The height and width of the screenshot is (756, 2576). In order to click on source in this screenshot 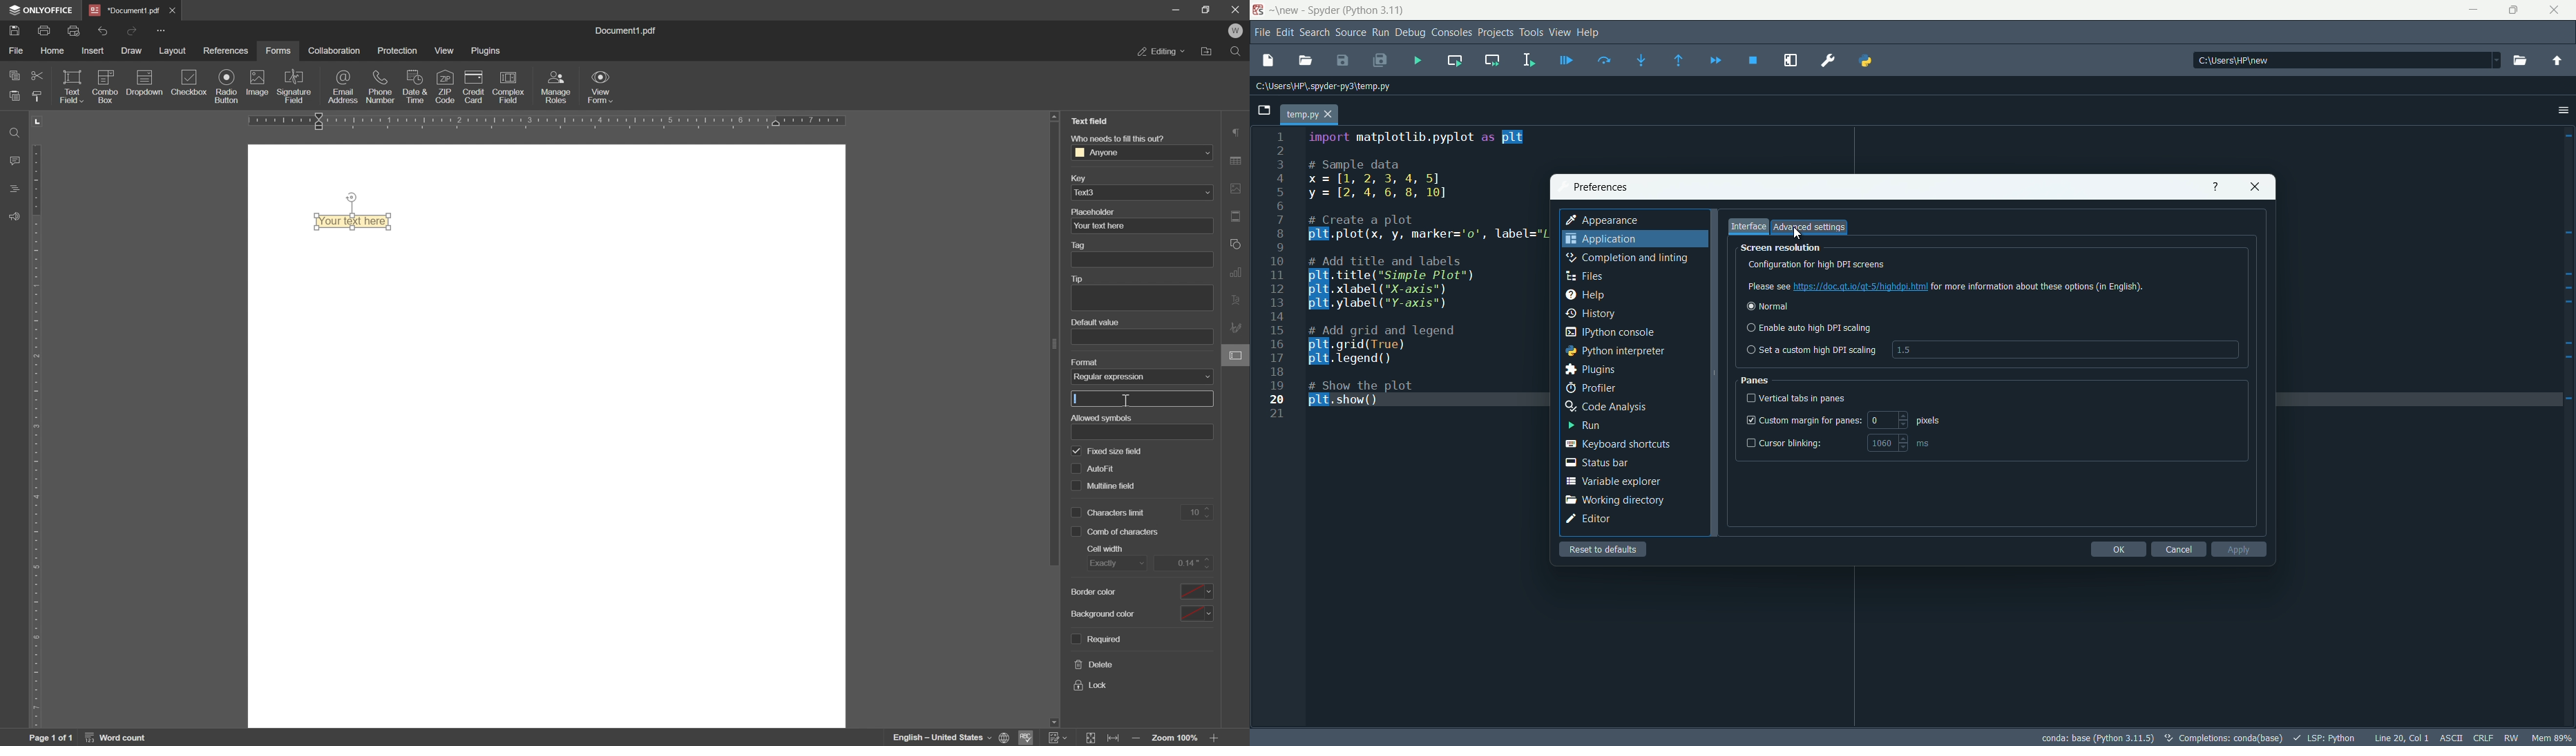, I will do `click(1351, 32)`.